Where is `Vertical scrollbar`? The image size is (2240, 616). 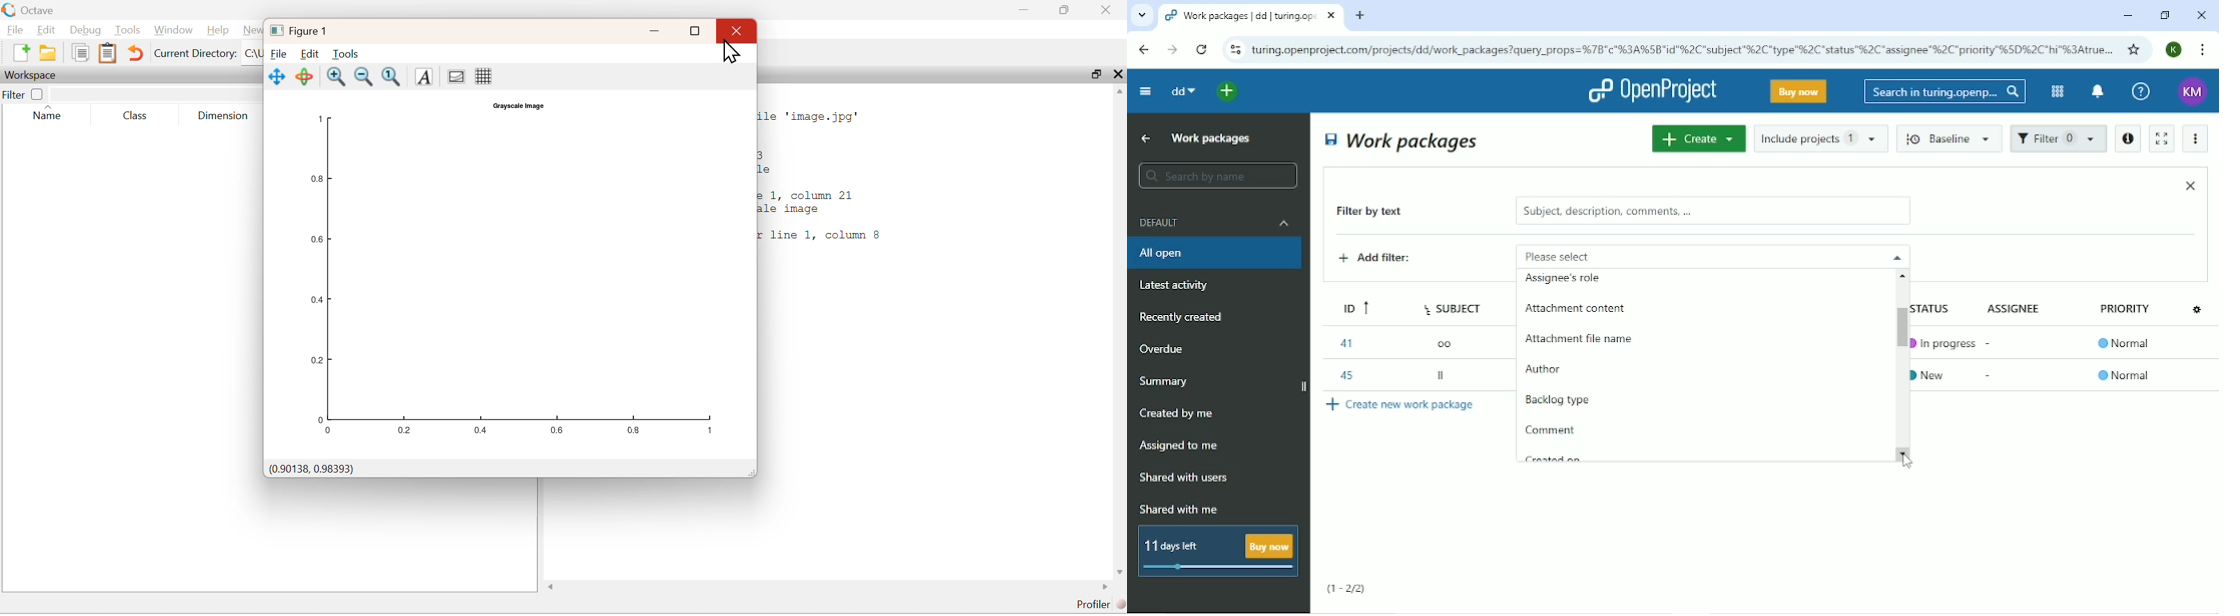
Vertical scrollbar is located at coordinates (1895, 324).